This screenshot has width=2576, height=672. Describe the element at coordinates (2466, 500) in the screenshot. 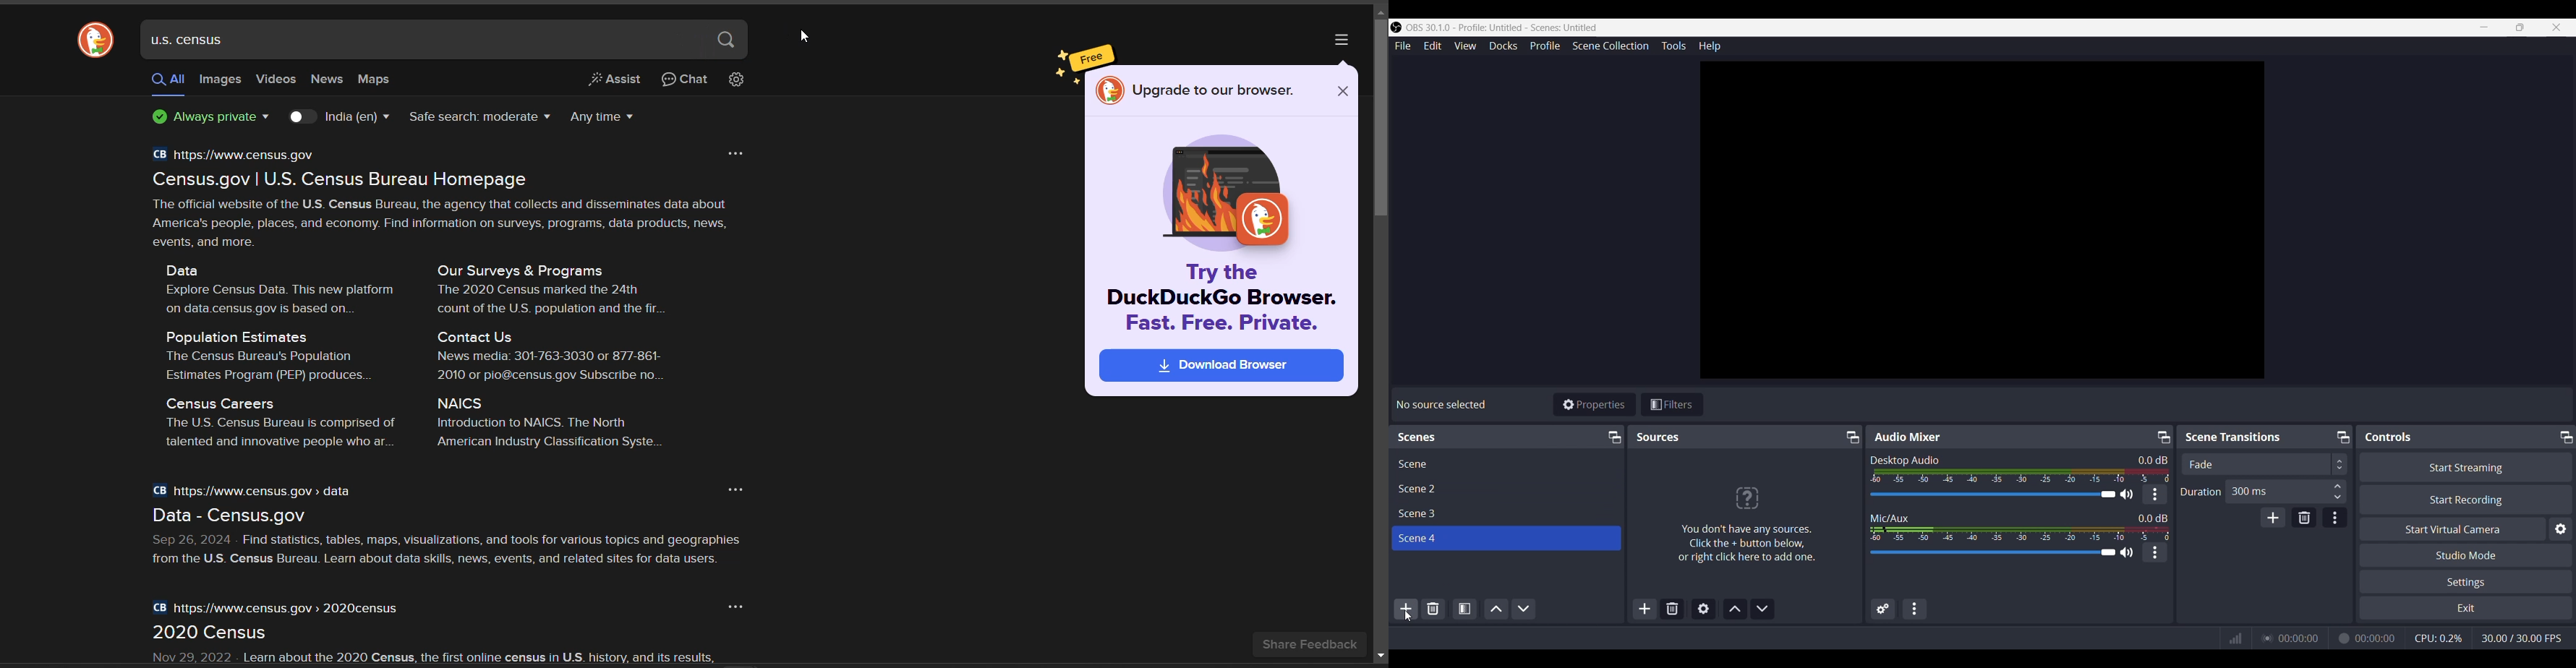

I see `Start Recording` at that location.